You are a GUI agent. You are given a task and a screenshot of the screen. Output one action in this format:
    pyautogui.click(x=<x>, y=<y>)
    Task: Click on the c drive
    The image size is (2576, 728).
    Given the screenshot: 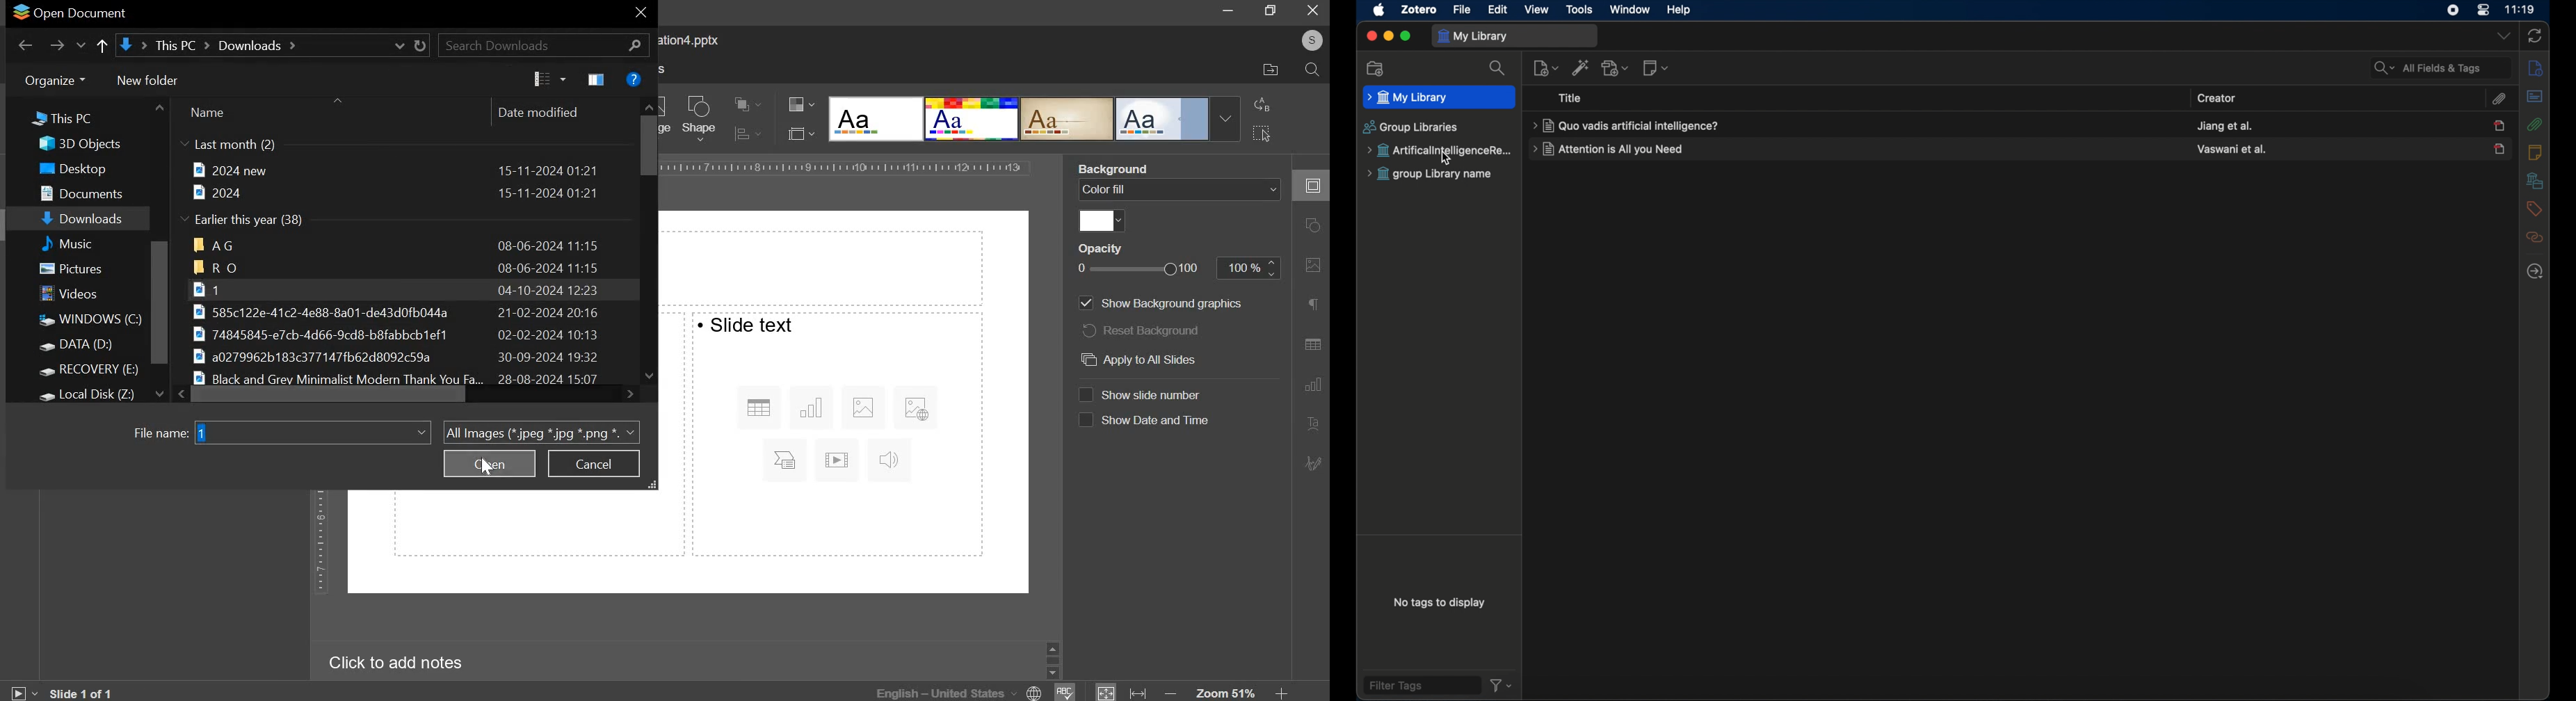 What is the action you would take?
    pyautogui.click(x=88, y=320)
    